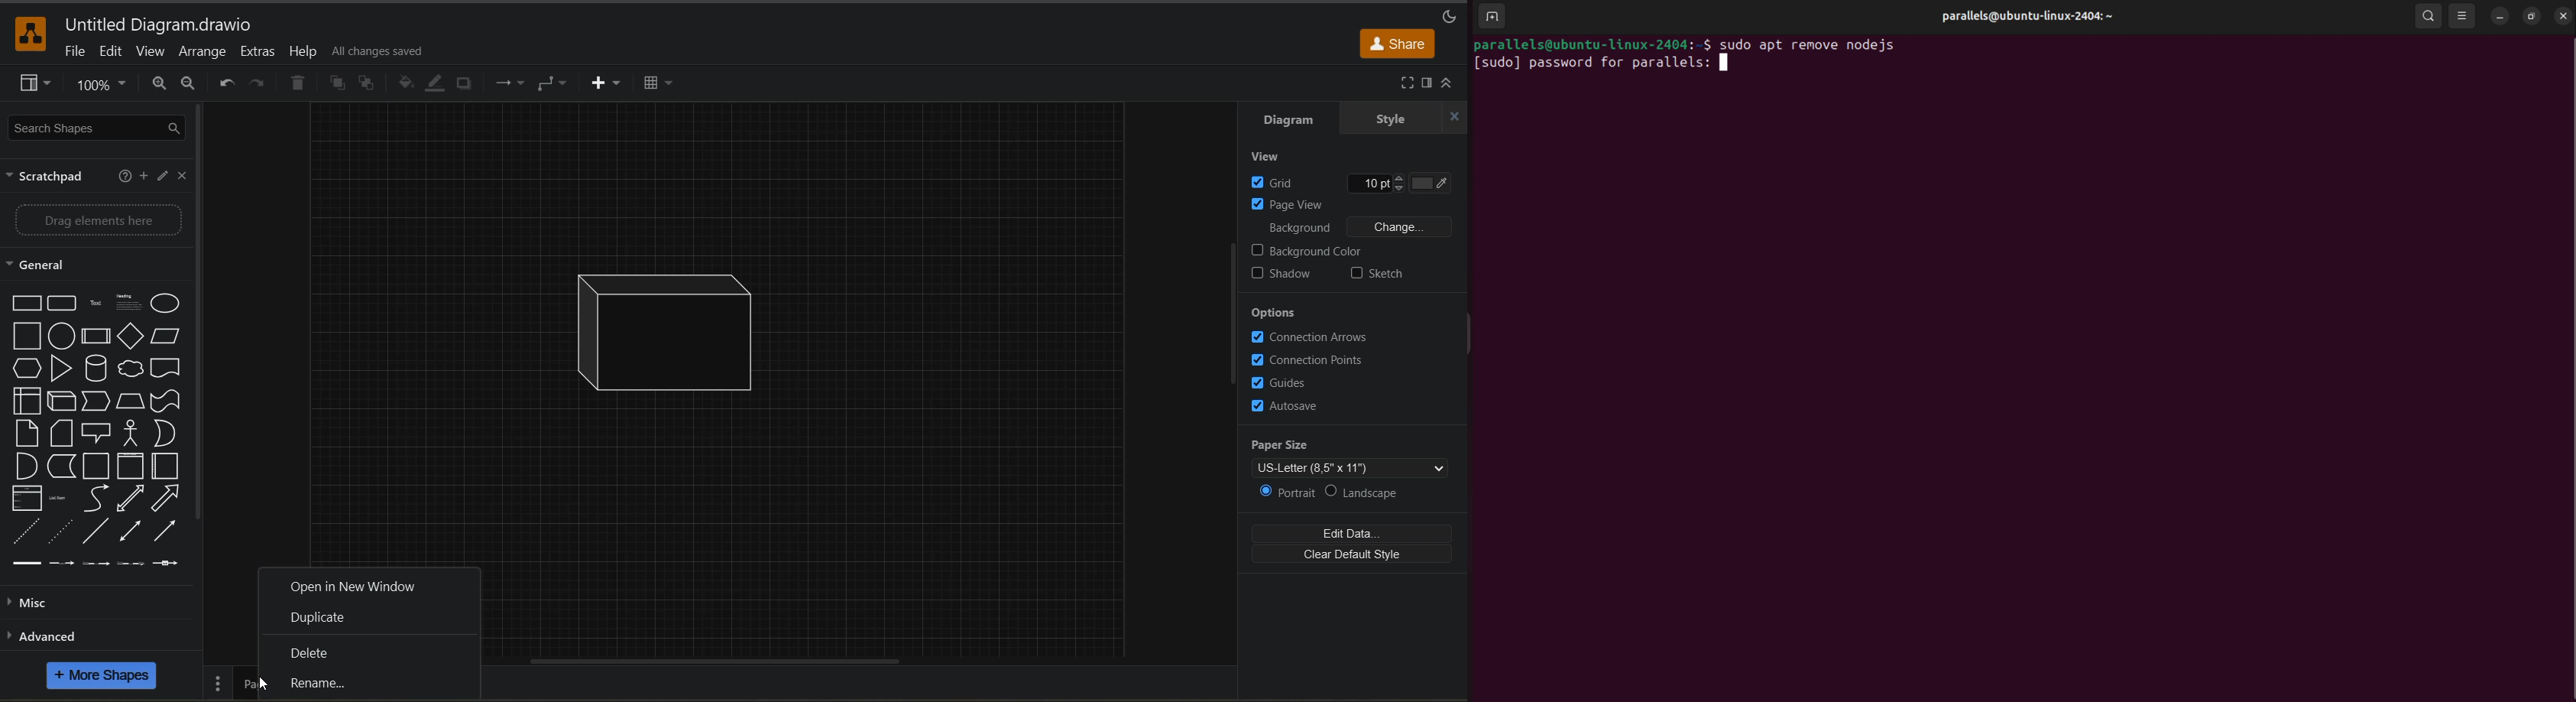 Image resolution: width=2576 pixels, height=728 pixels. I want to click on more shapes, so click(102, 675).